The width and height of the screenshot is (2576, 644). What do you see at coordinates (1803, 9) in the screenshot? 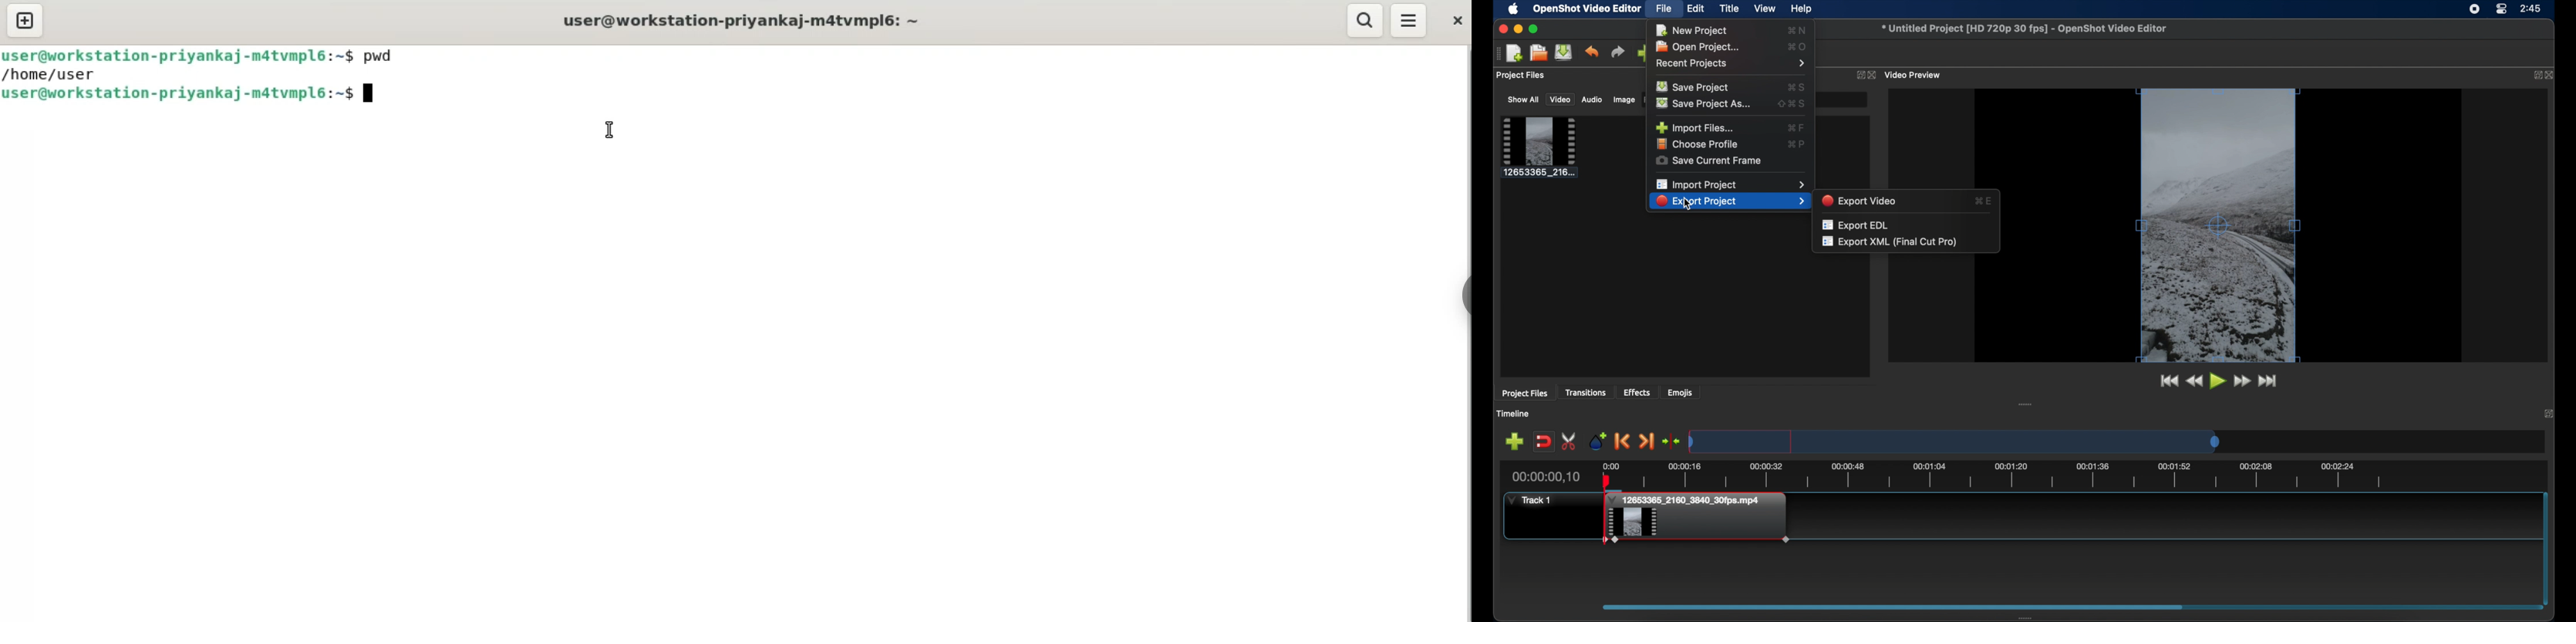
I see `help` at bounding box center [1803, 9].